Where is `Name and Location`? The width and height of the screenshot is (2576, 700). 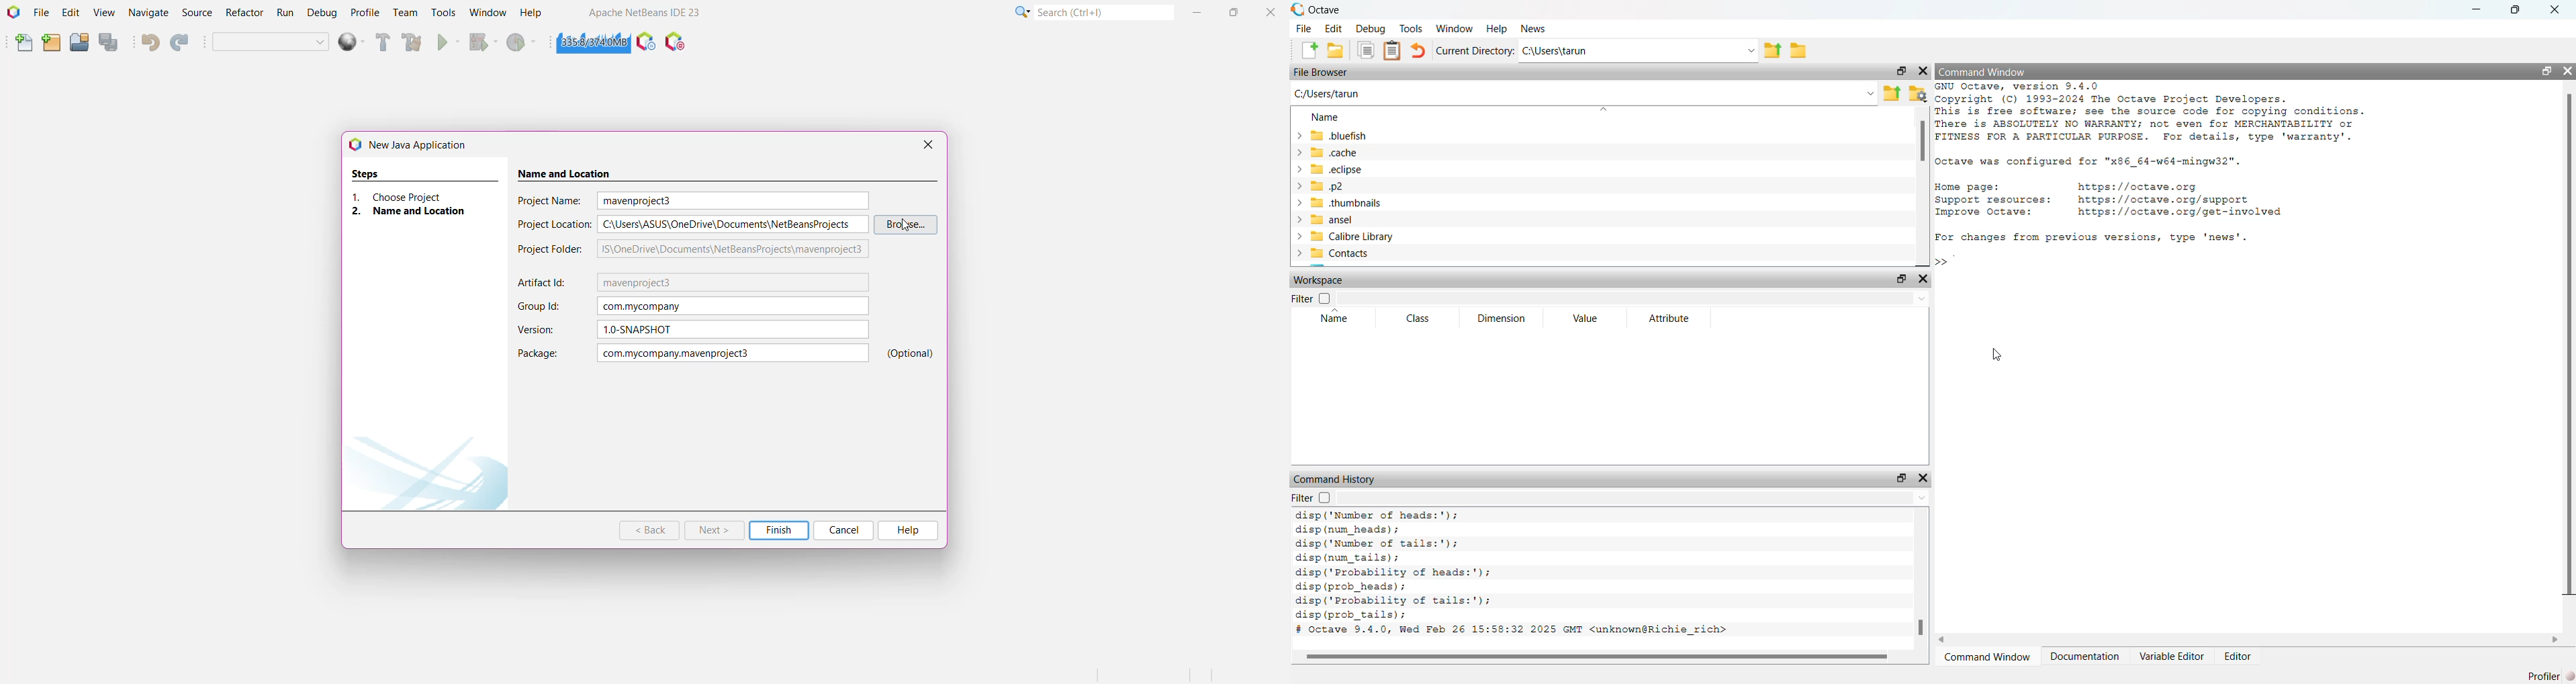 Name and Location is located at coordinates (580, 171).